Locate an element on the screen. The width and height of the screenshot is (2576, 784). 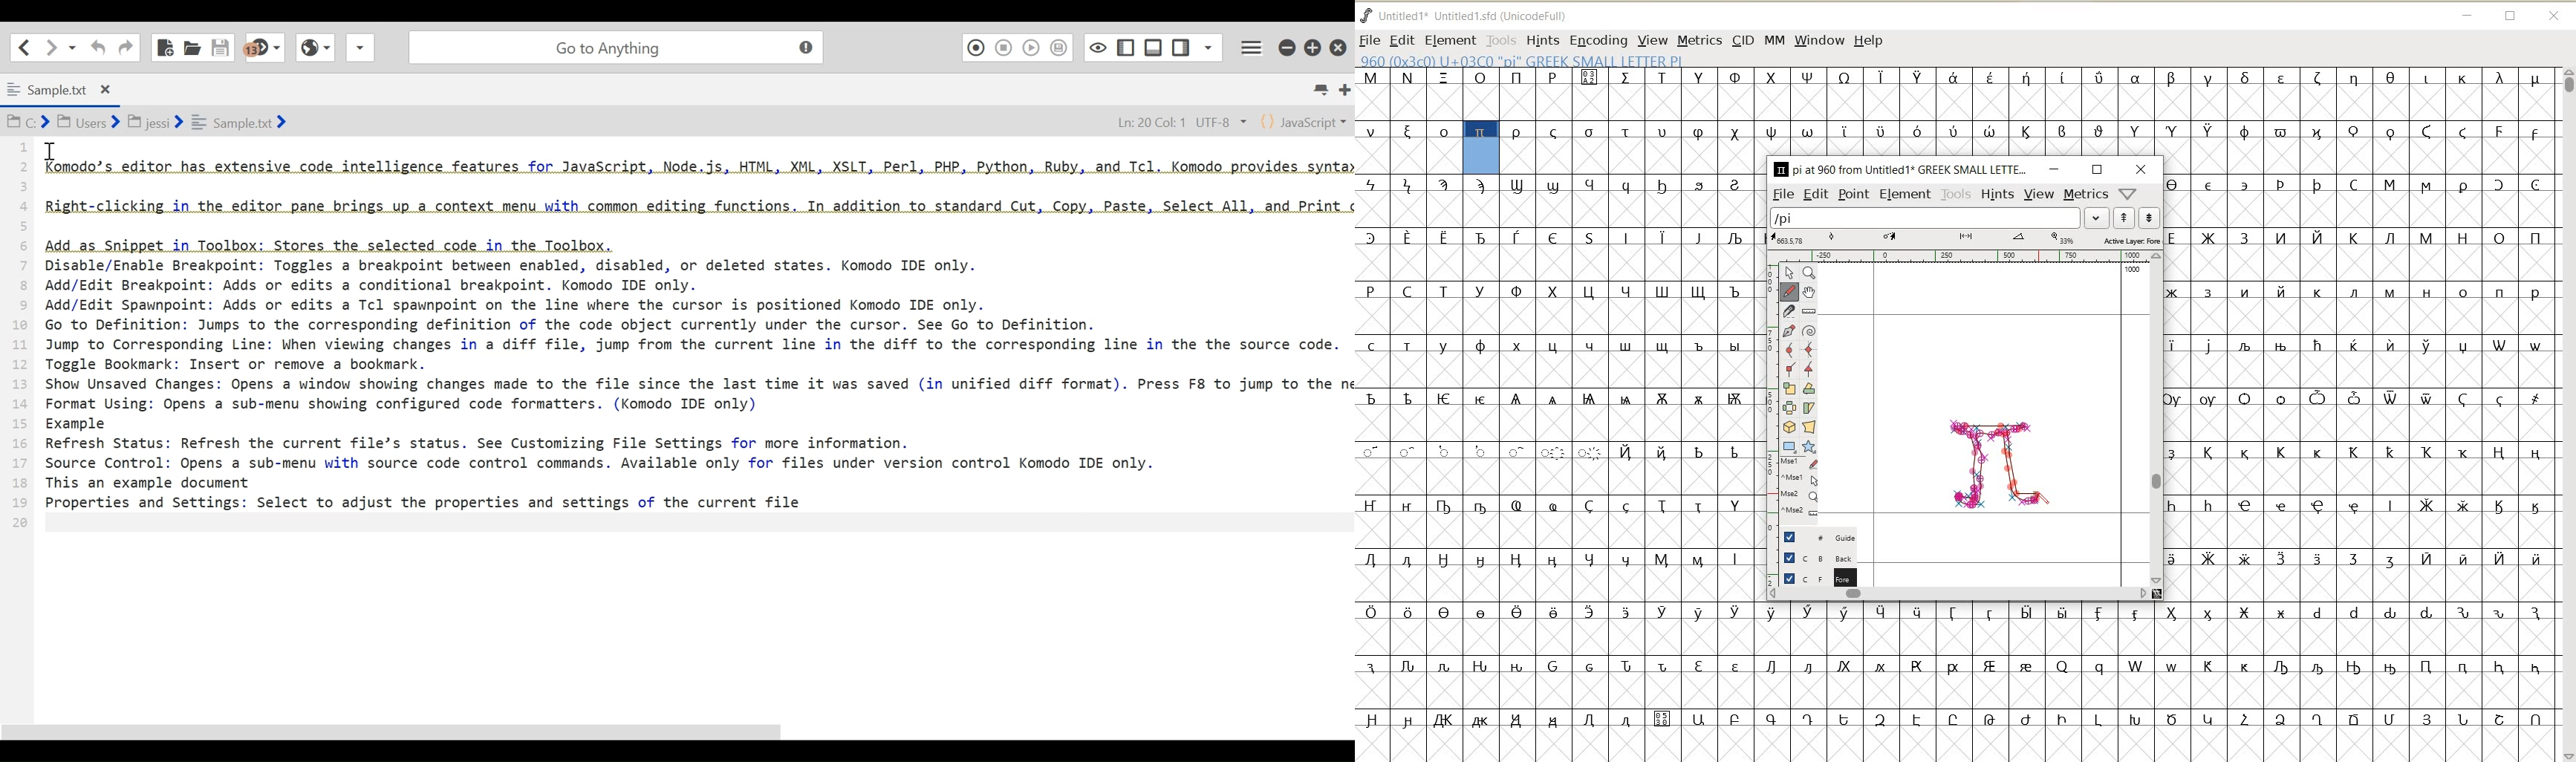
MINIMIZE is located at coordinates (2053, 170).